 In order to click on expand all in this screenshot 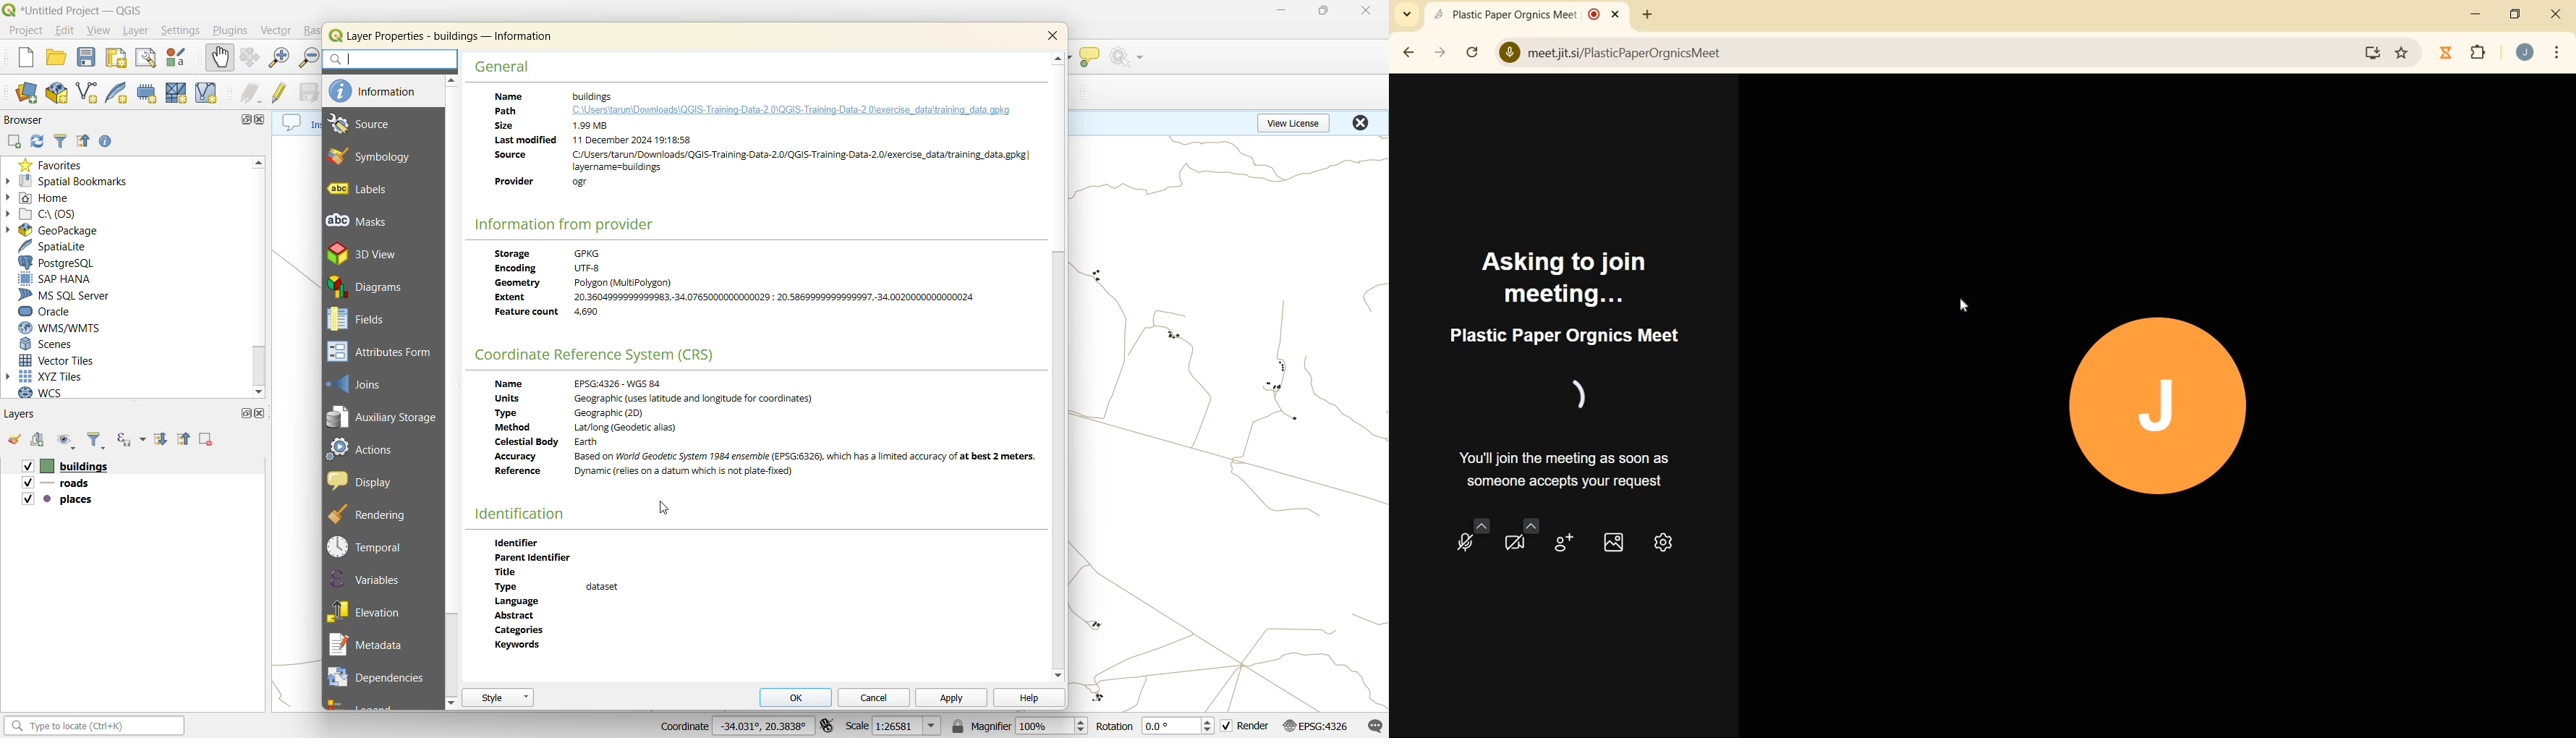, I will do `click(163, 439)`.